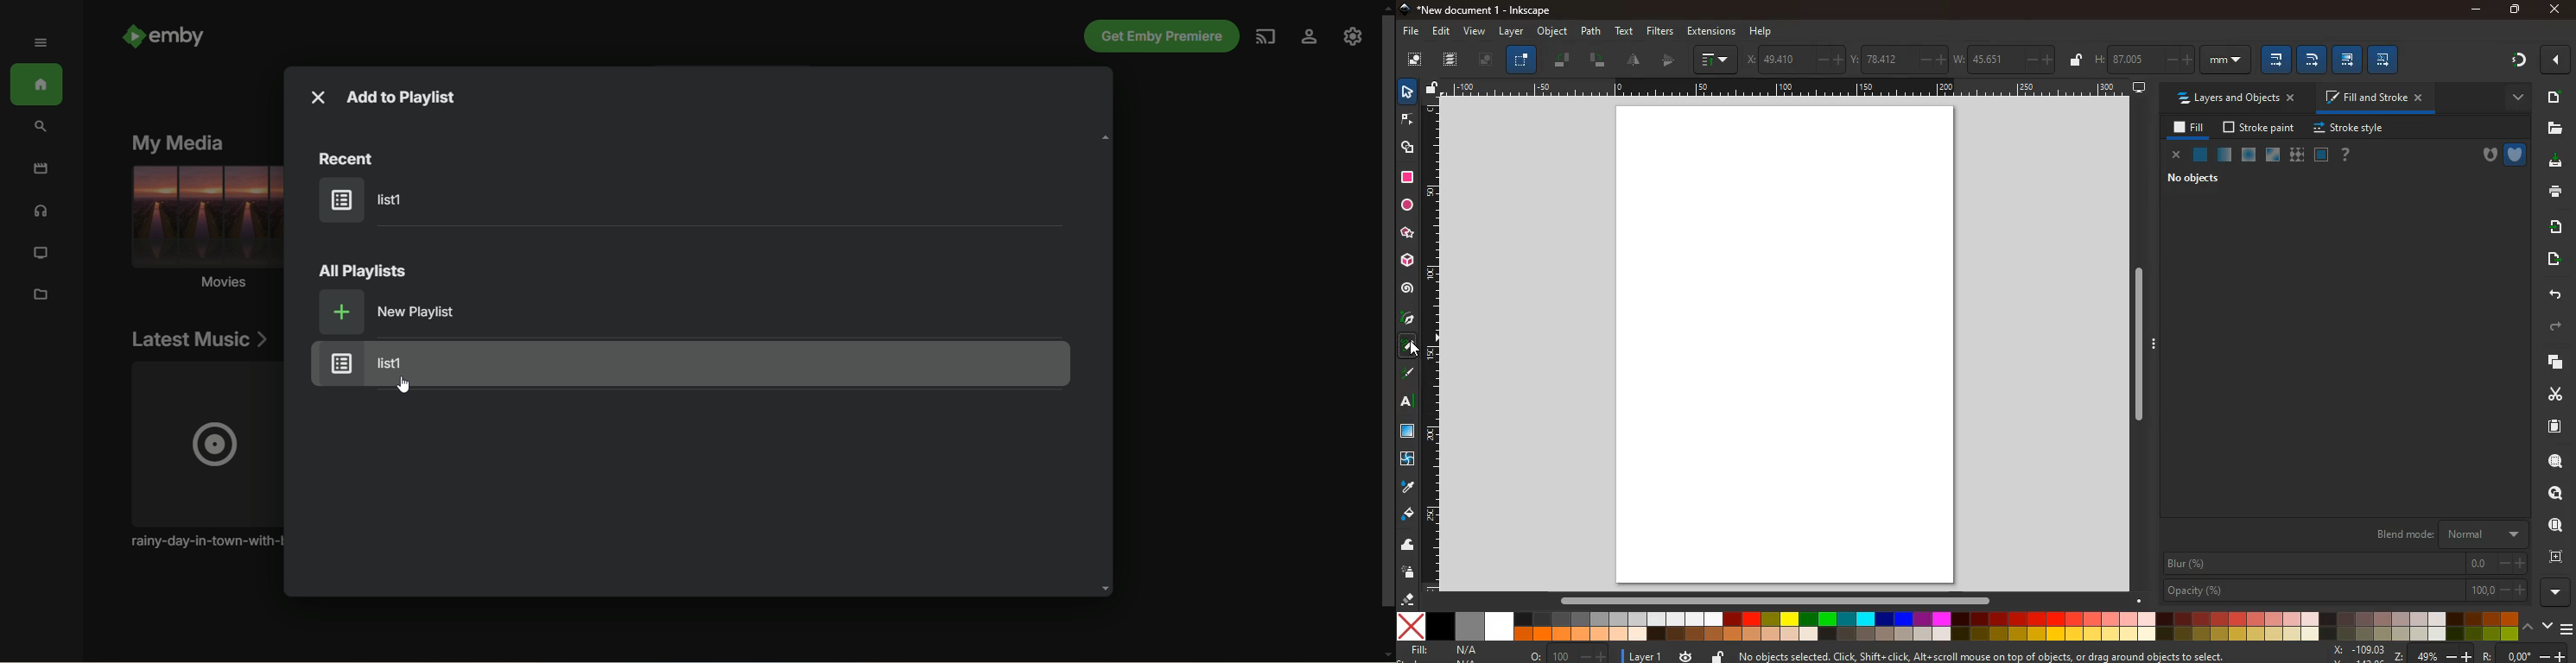 Image resolution: width=2576 pixels, height=672 pixels. Describe the element at coordinates (2484, 157) in the screenshot. I see `hole` at that location.